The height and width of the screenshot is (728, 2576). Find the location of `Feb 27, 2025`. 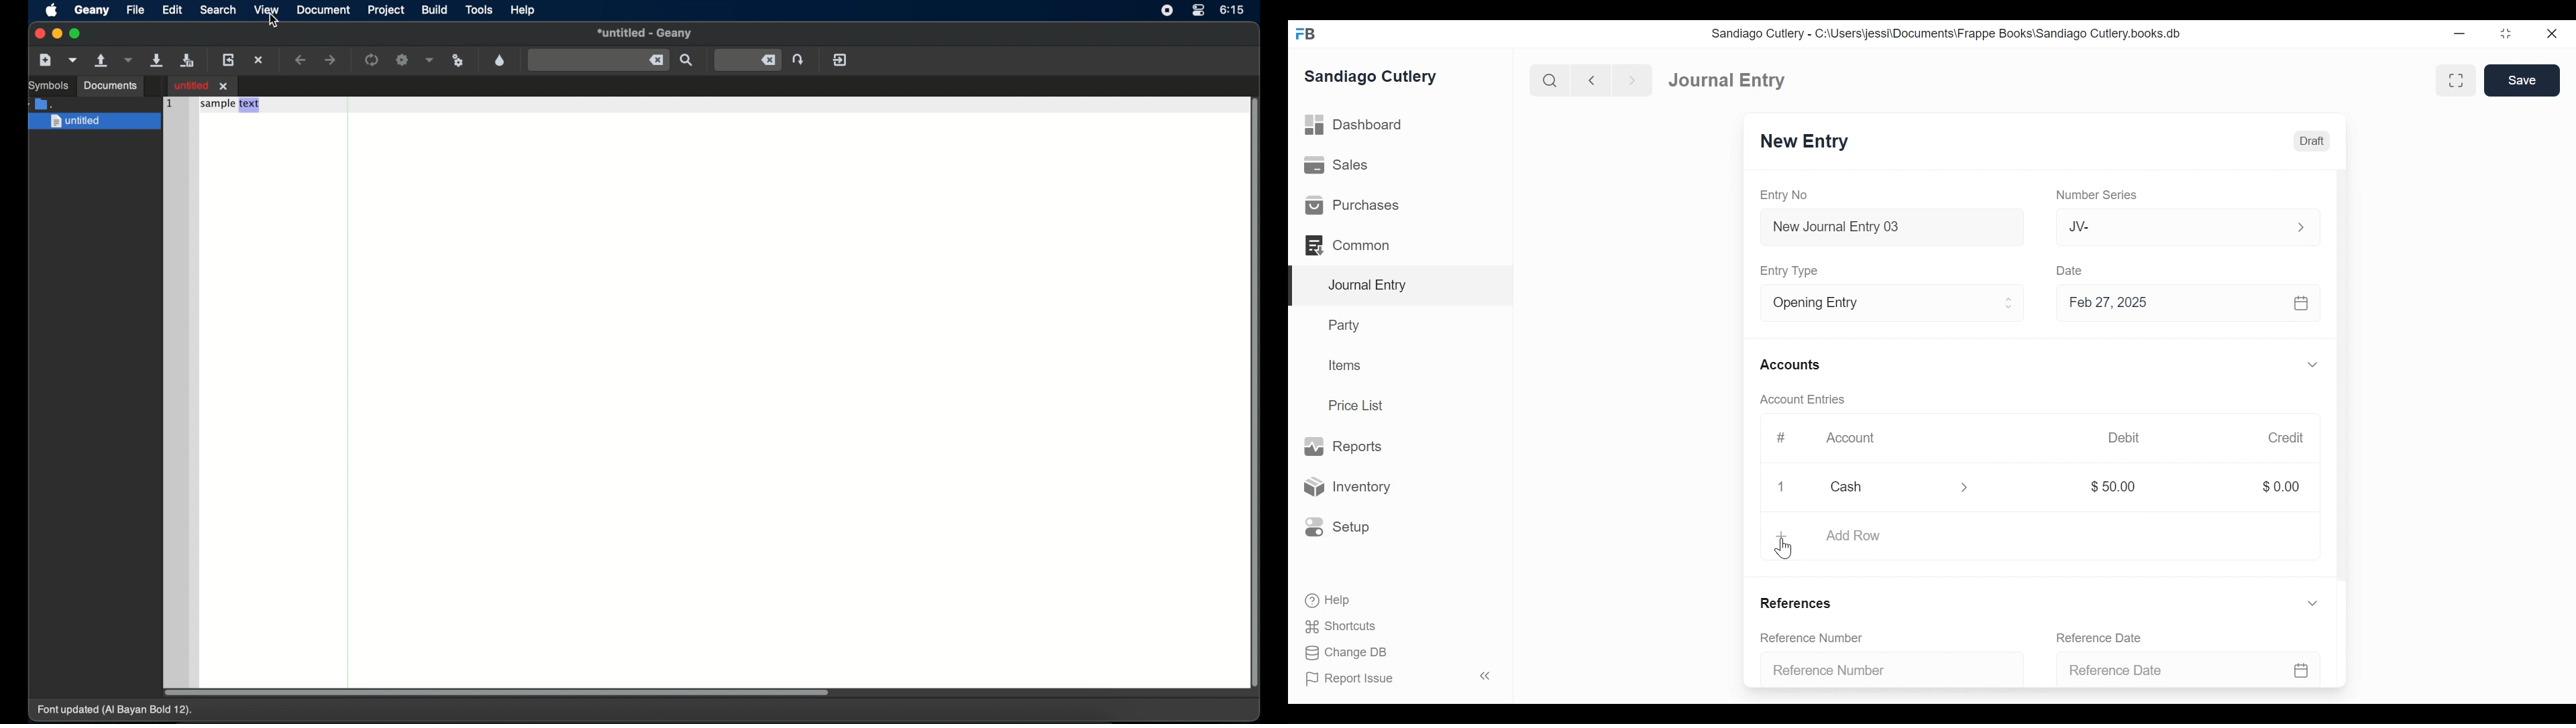

Feb 27, 2025 is located at coordinates (2186, 304).